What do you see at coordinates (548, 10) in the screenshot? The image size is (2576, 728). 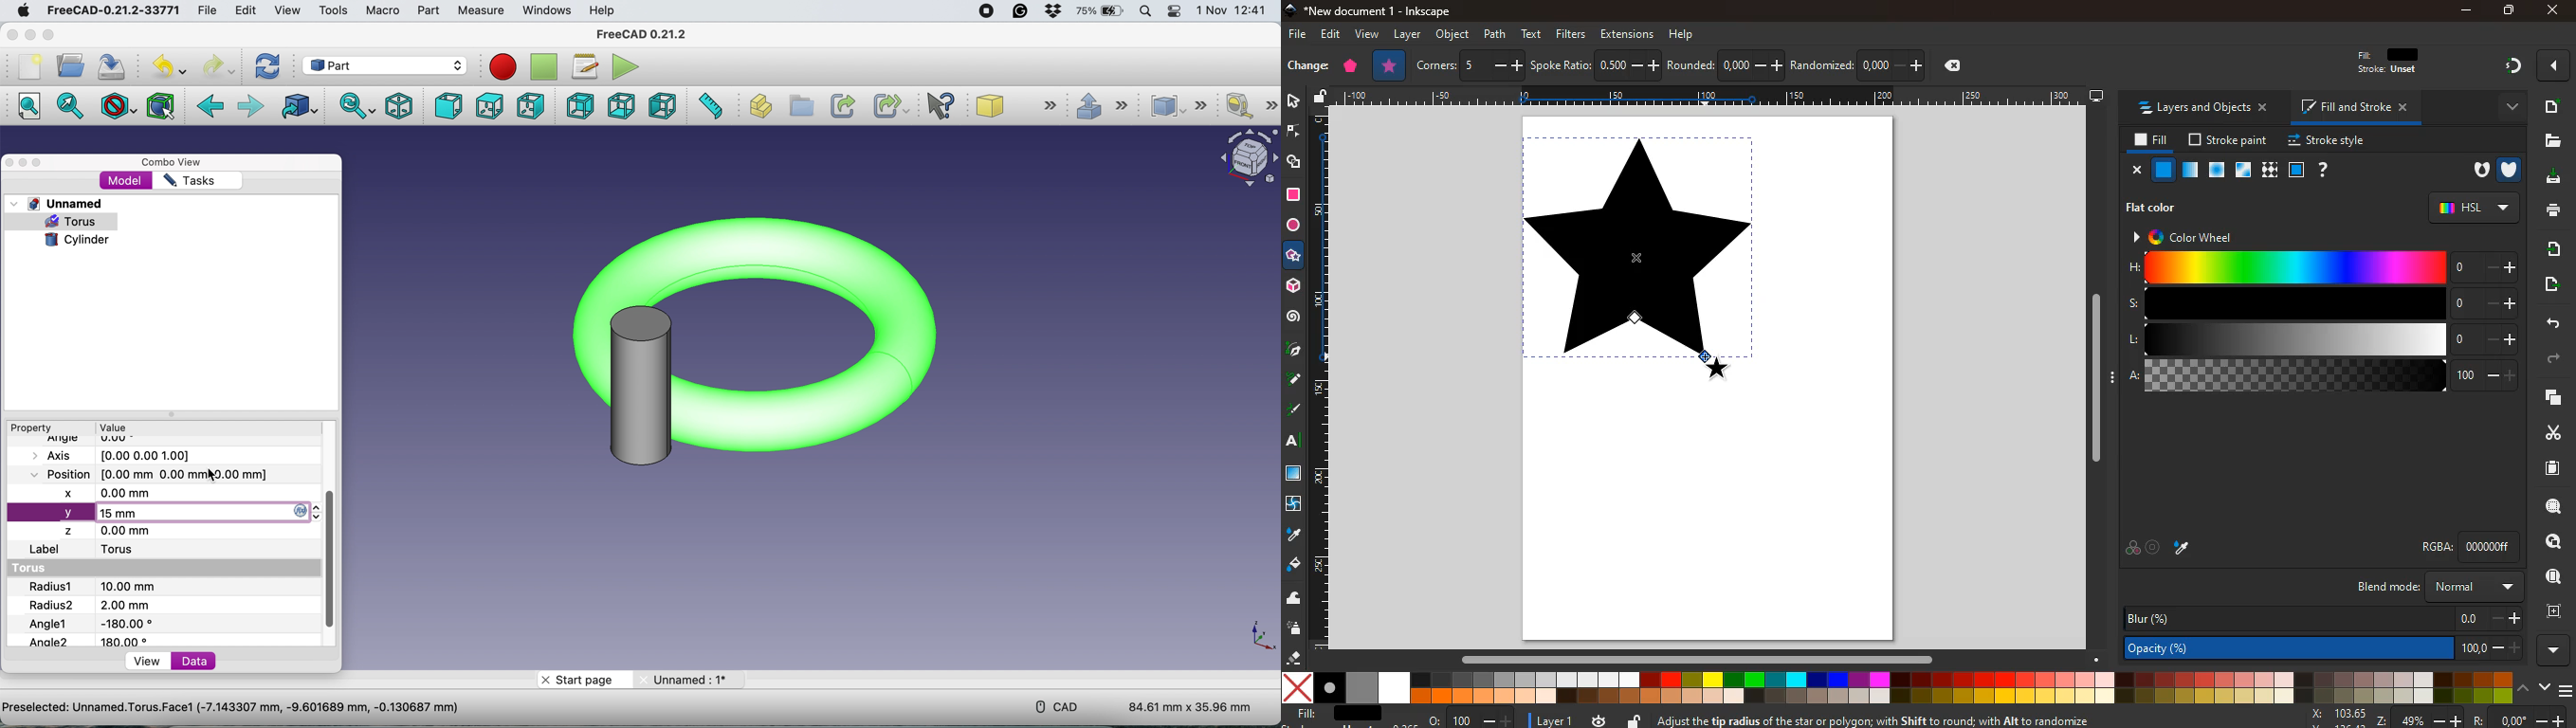 I see `windows` at bounding box center [548, 10].